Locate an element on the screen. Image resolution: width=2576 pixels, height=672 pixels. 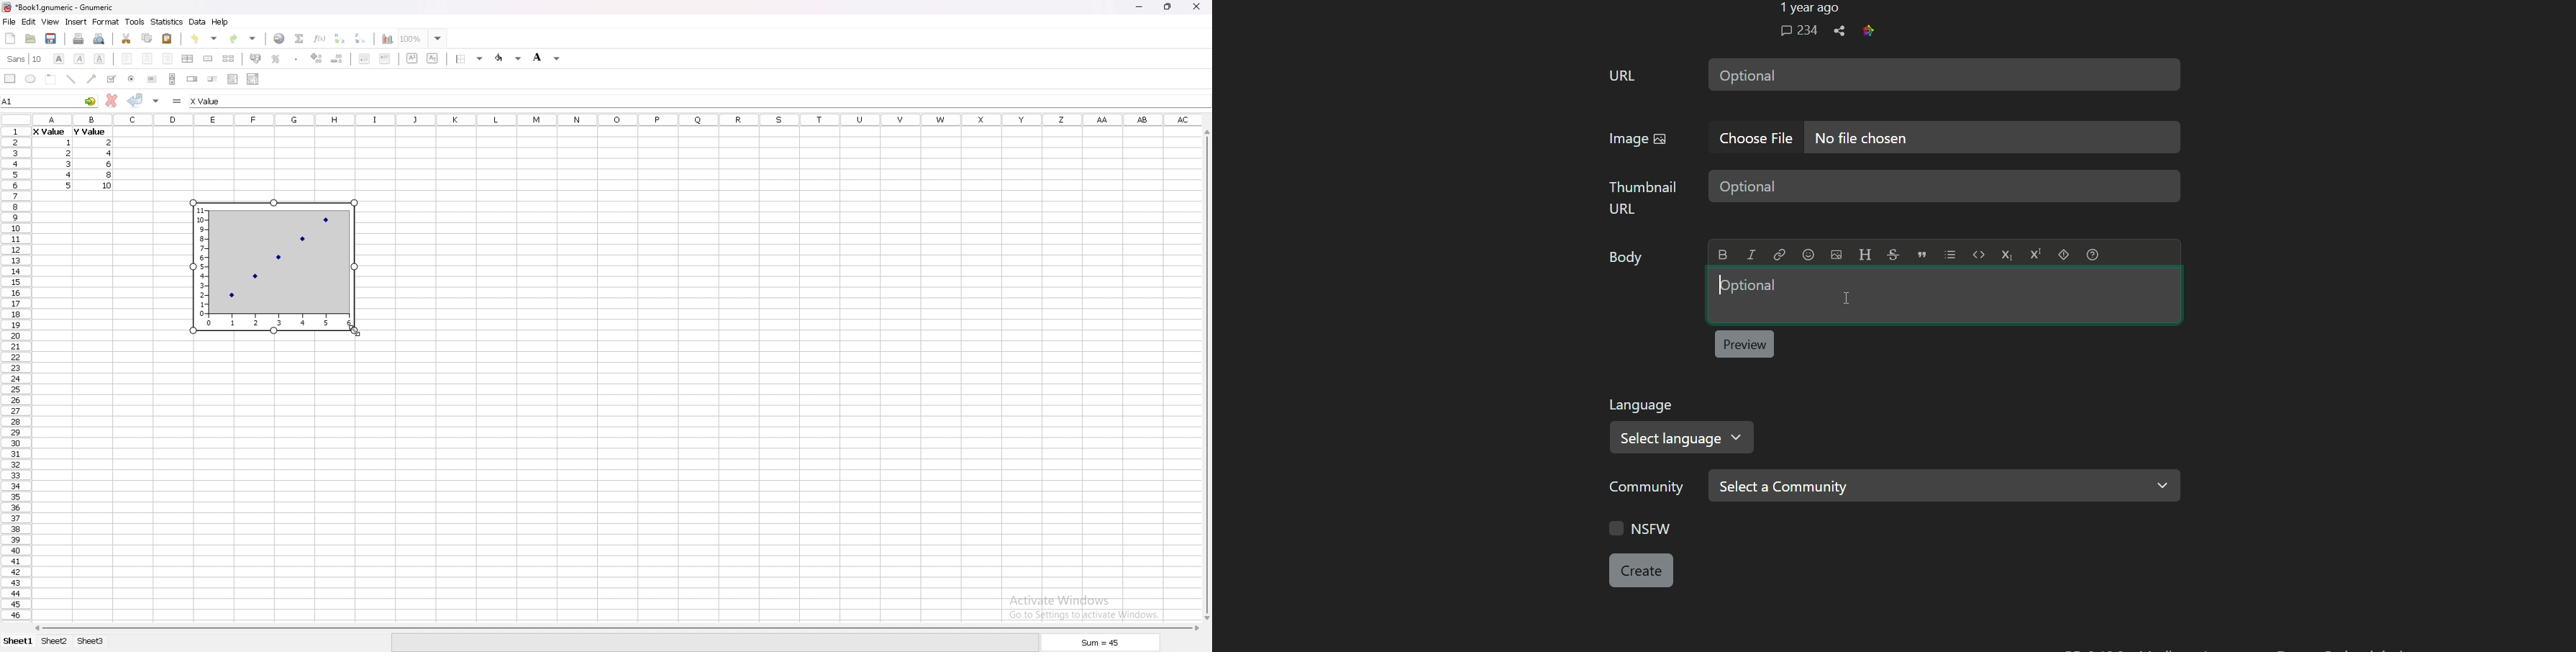
value is located at coordinates (68, 163).